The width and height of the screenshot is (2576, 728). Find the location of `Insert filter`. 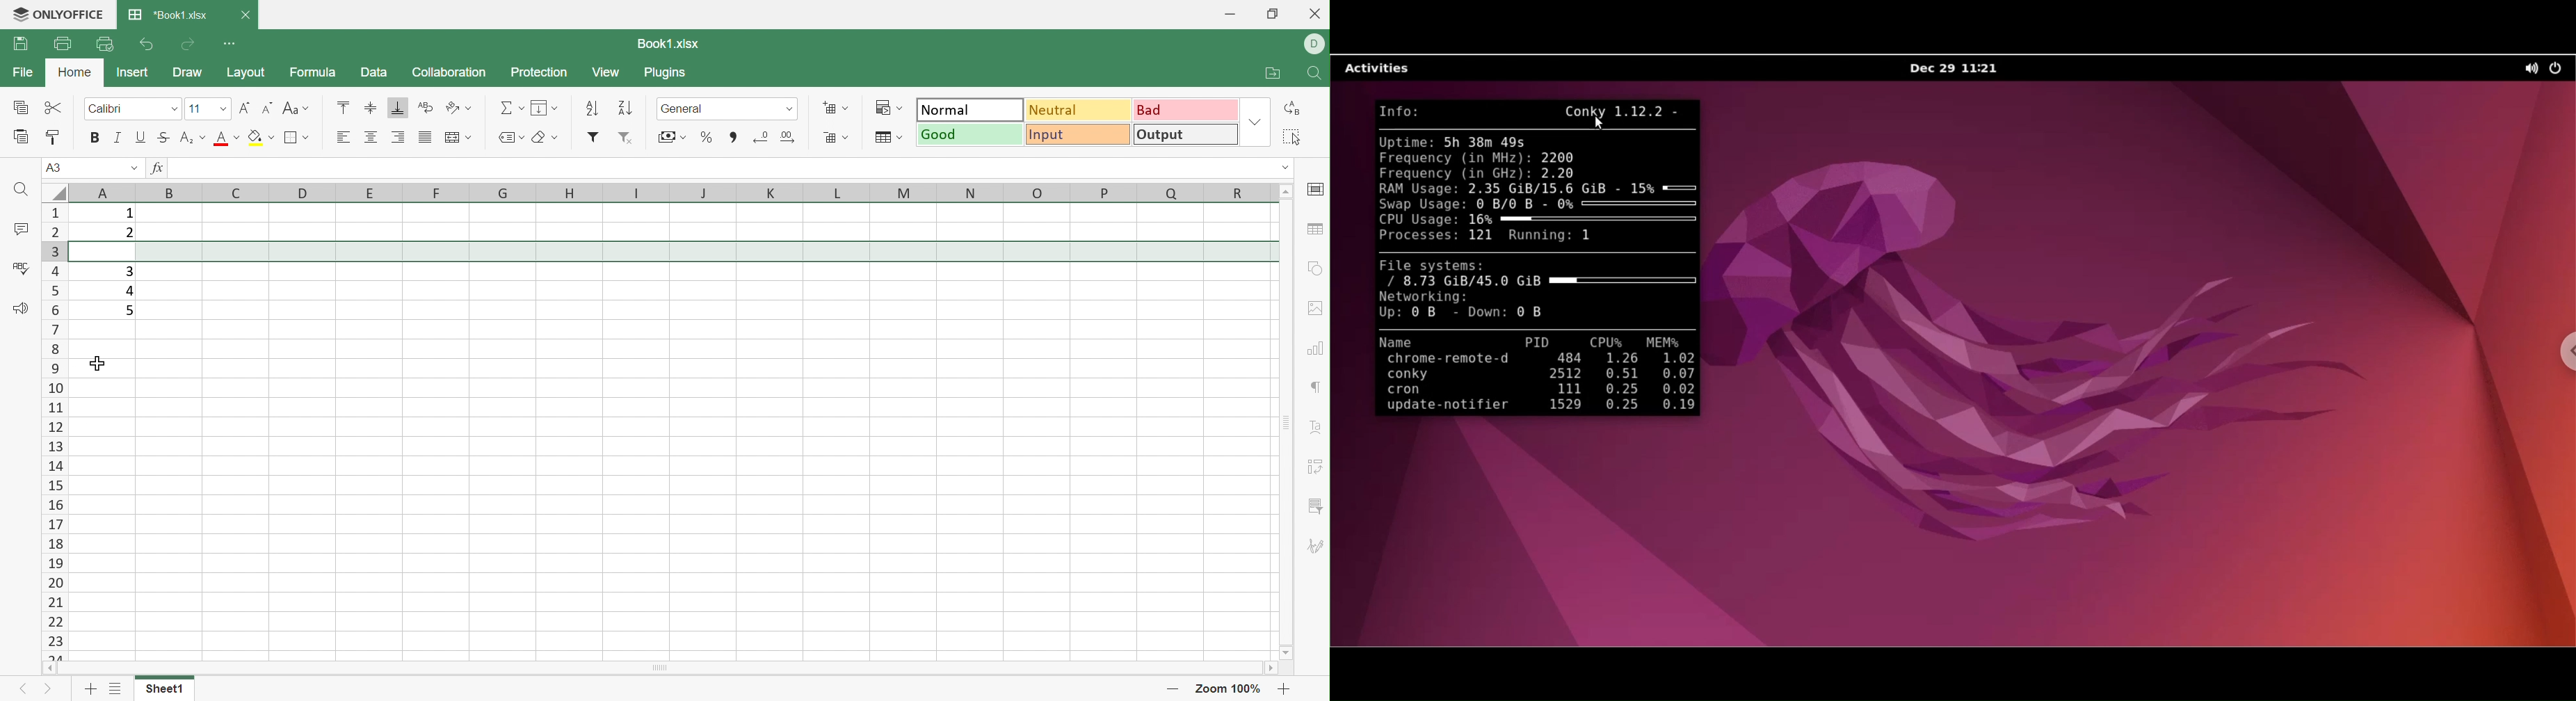

Insert filter is located at coordinates (593, 139).